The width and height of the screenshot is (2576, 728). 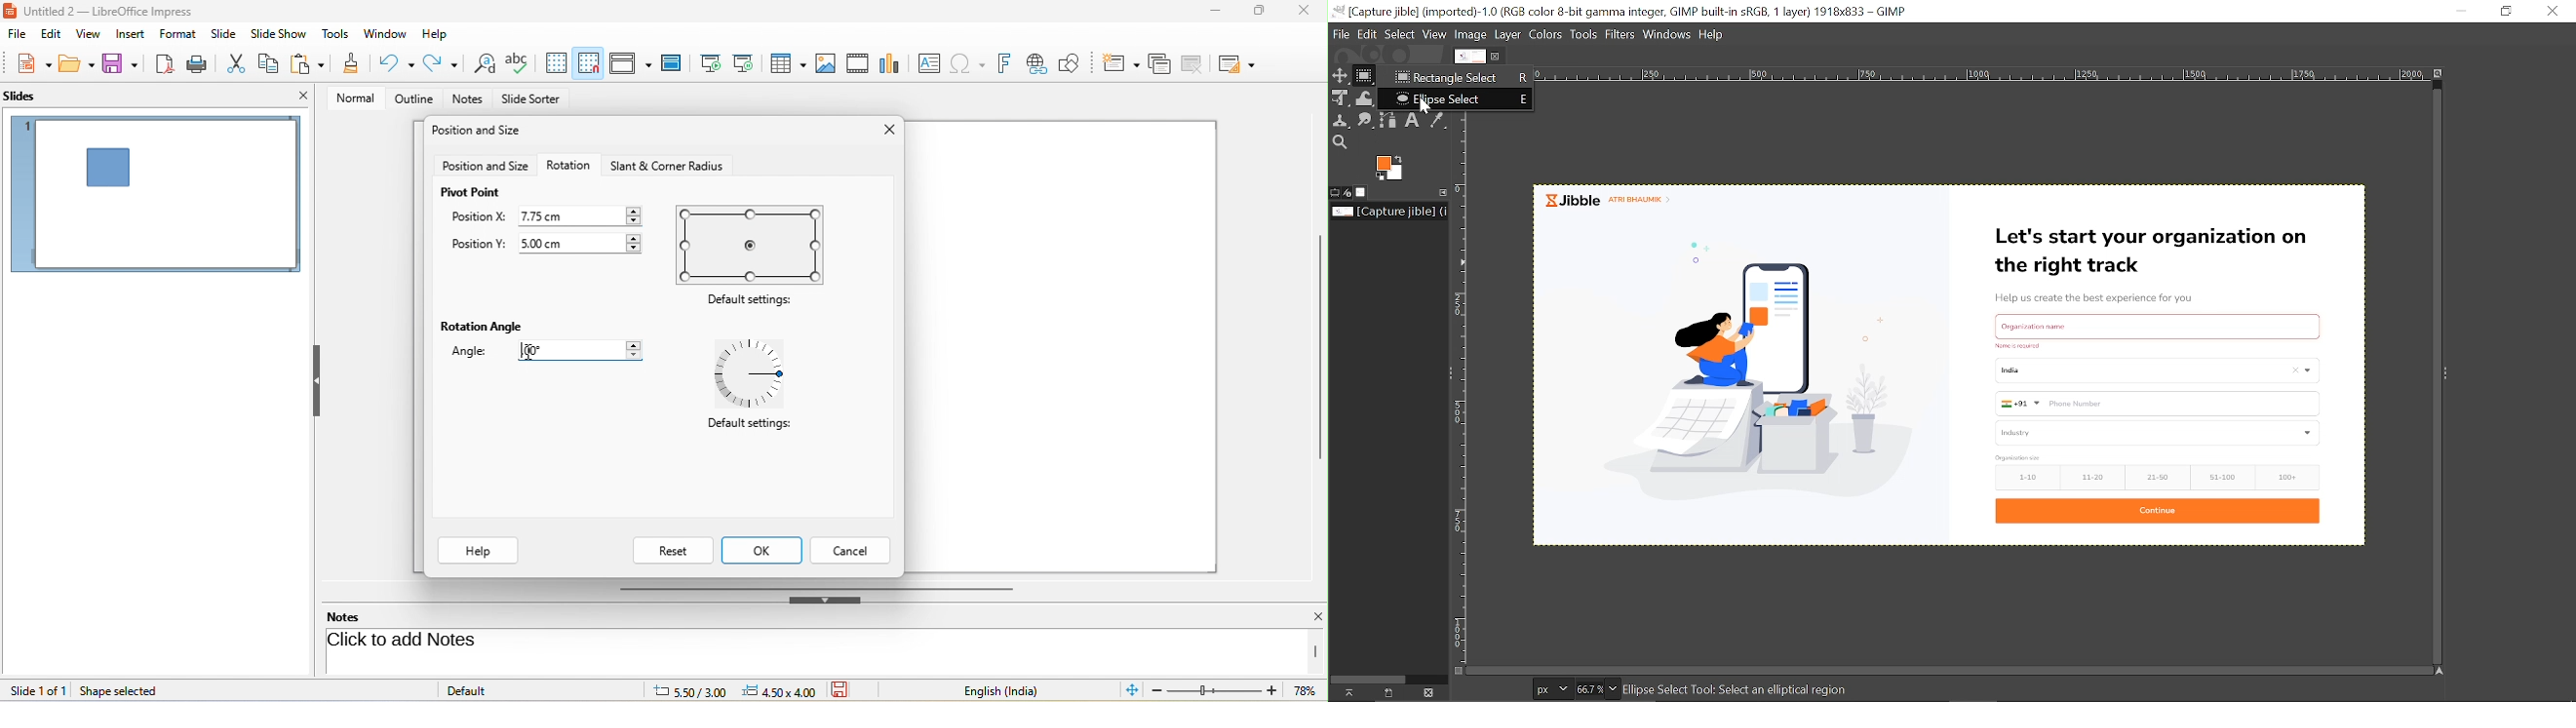 I want to click on vertical scroll bar, so click(x=1319, y=347).